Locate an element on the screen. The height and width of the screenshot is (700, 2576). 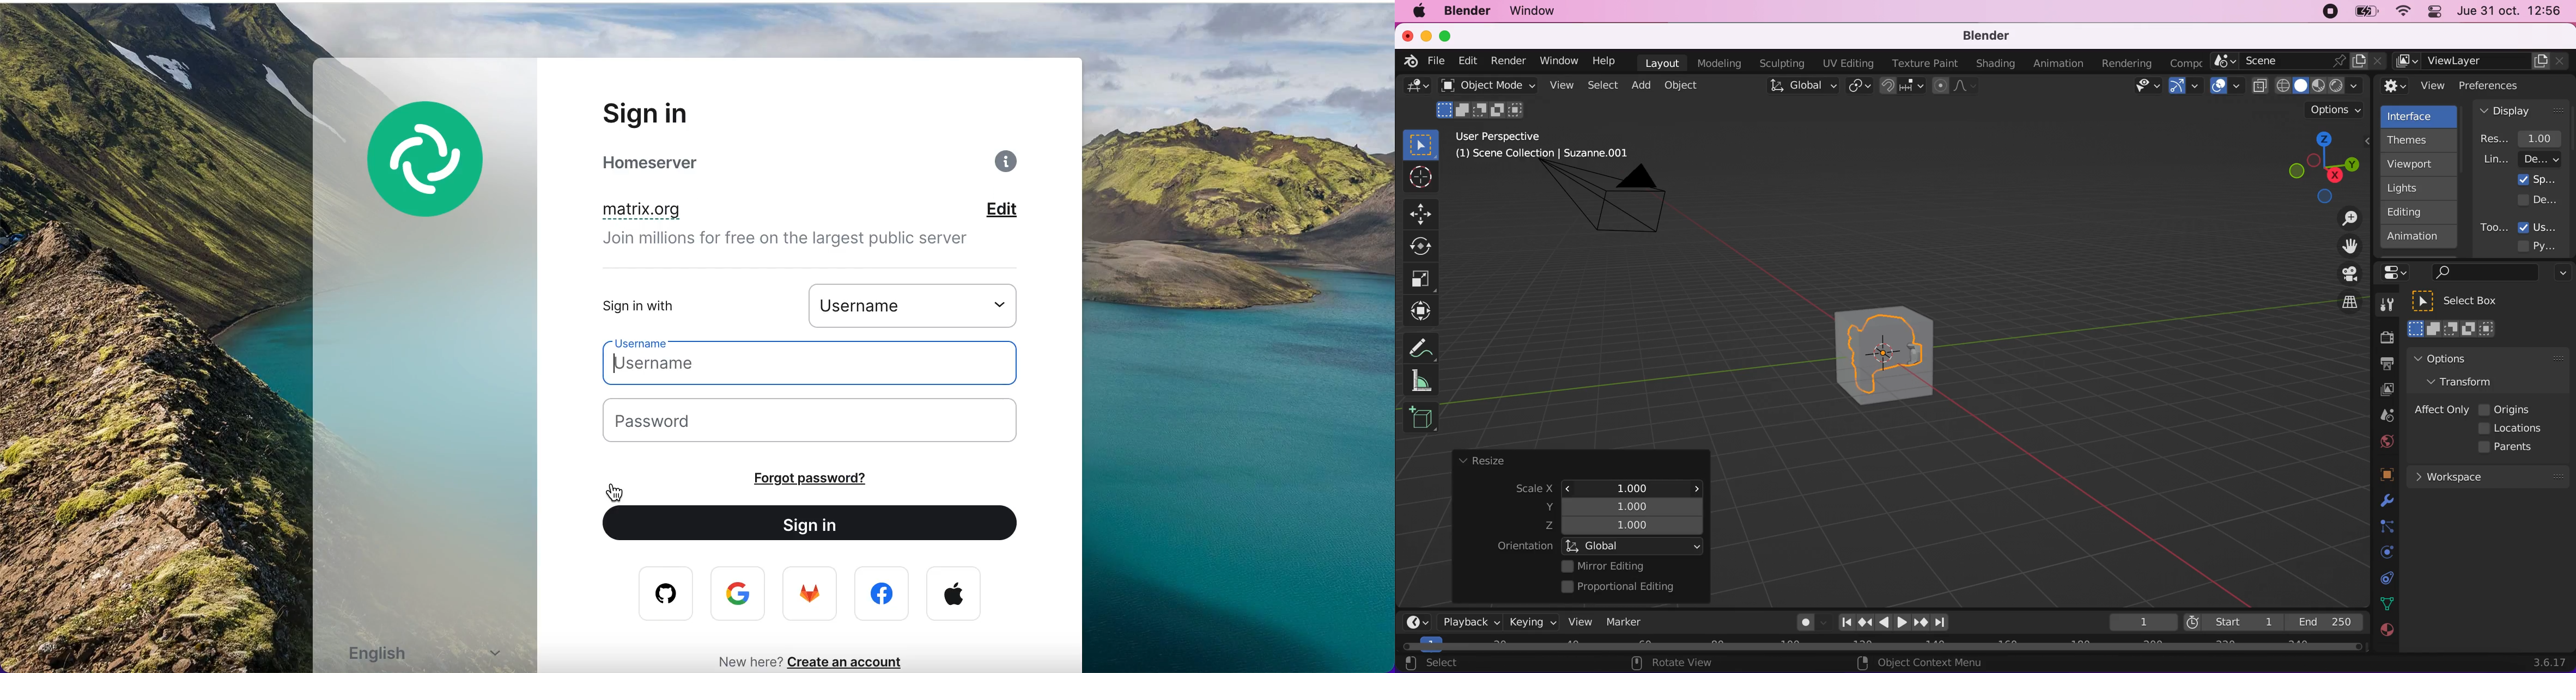
select box is located at coordinates (1421, 144).